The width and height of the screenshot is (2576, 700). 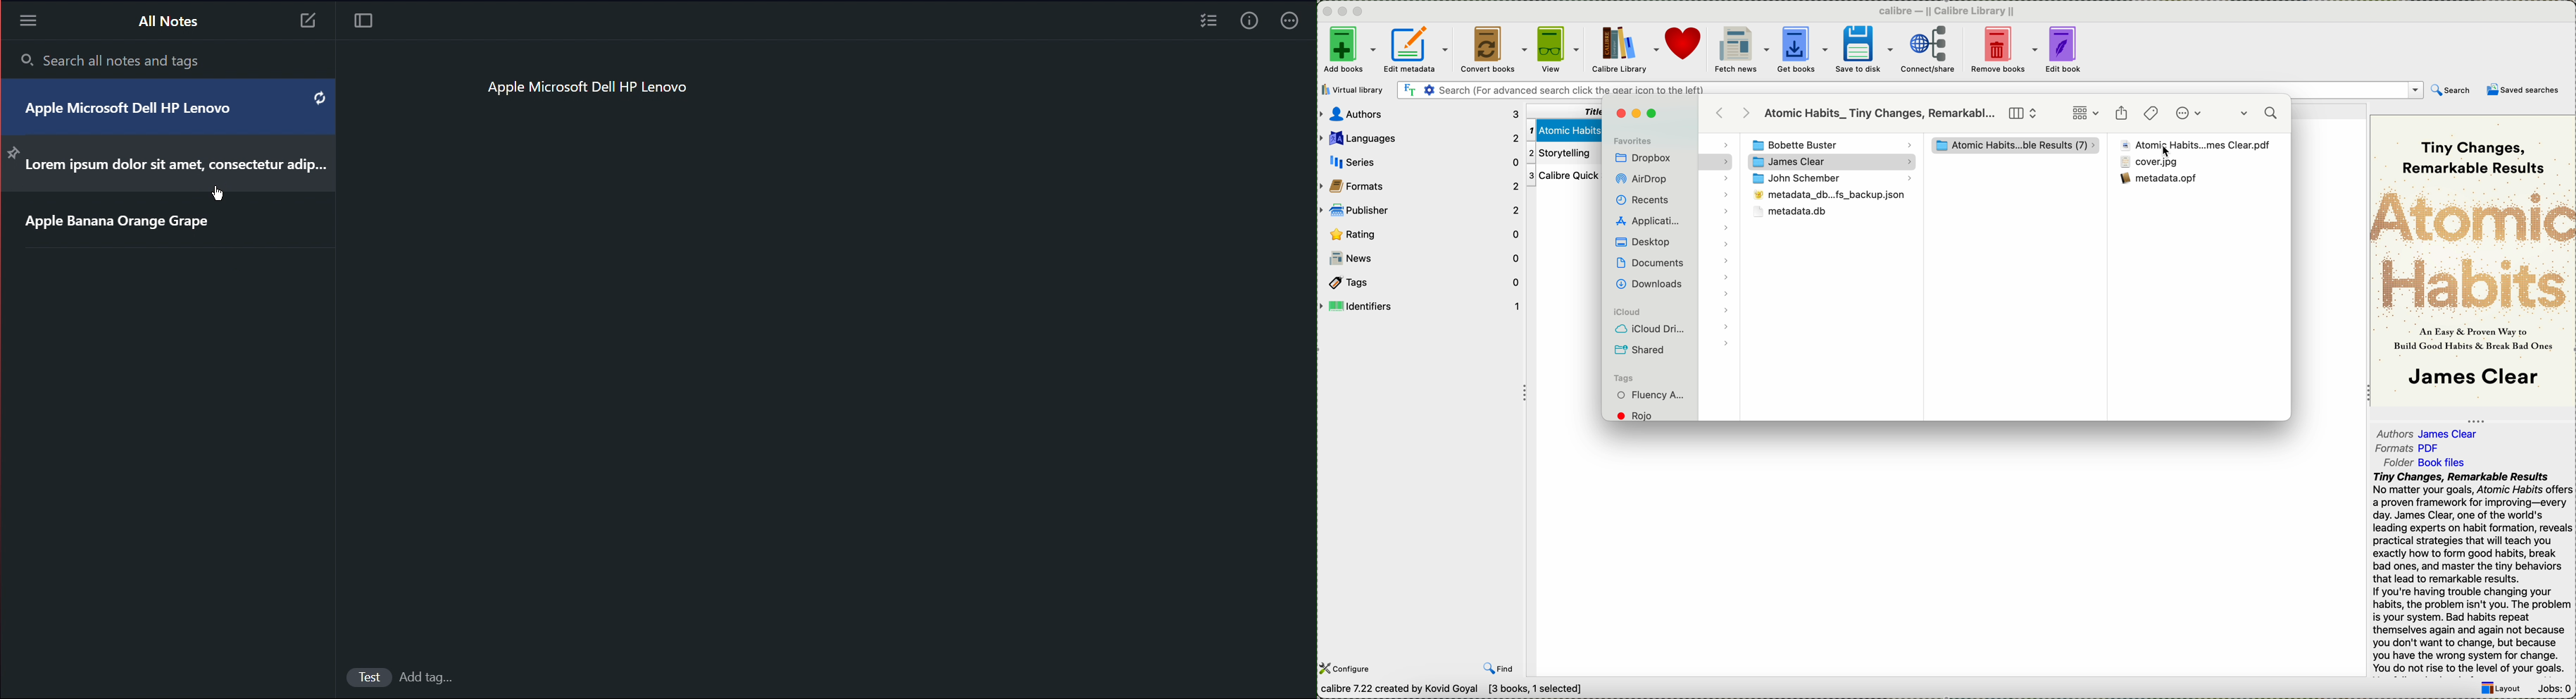 What do you see at coordinates (360, 677) in the screenshot?
I see `Test` at bounding box center [360, 677].